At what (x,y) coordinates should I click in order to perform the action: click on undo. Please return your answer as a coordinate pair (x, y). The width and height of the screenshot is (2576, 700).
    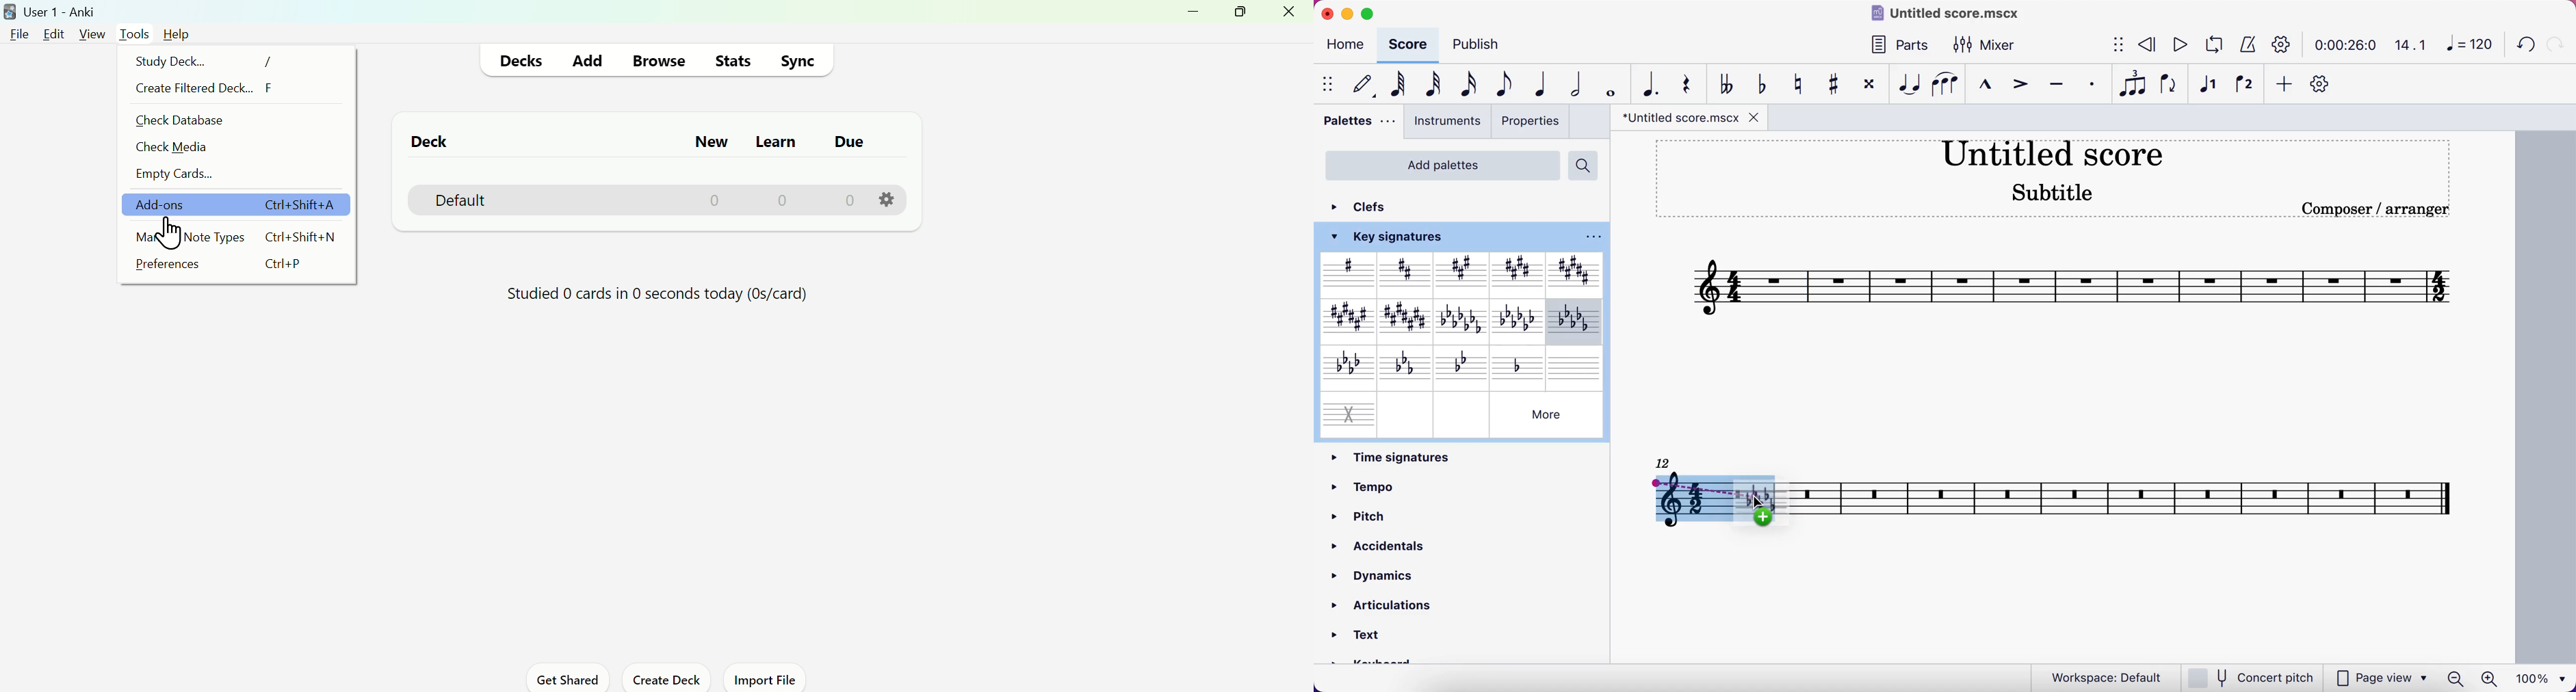
    Looking at the image, I should click on (2522, 46).